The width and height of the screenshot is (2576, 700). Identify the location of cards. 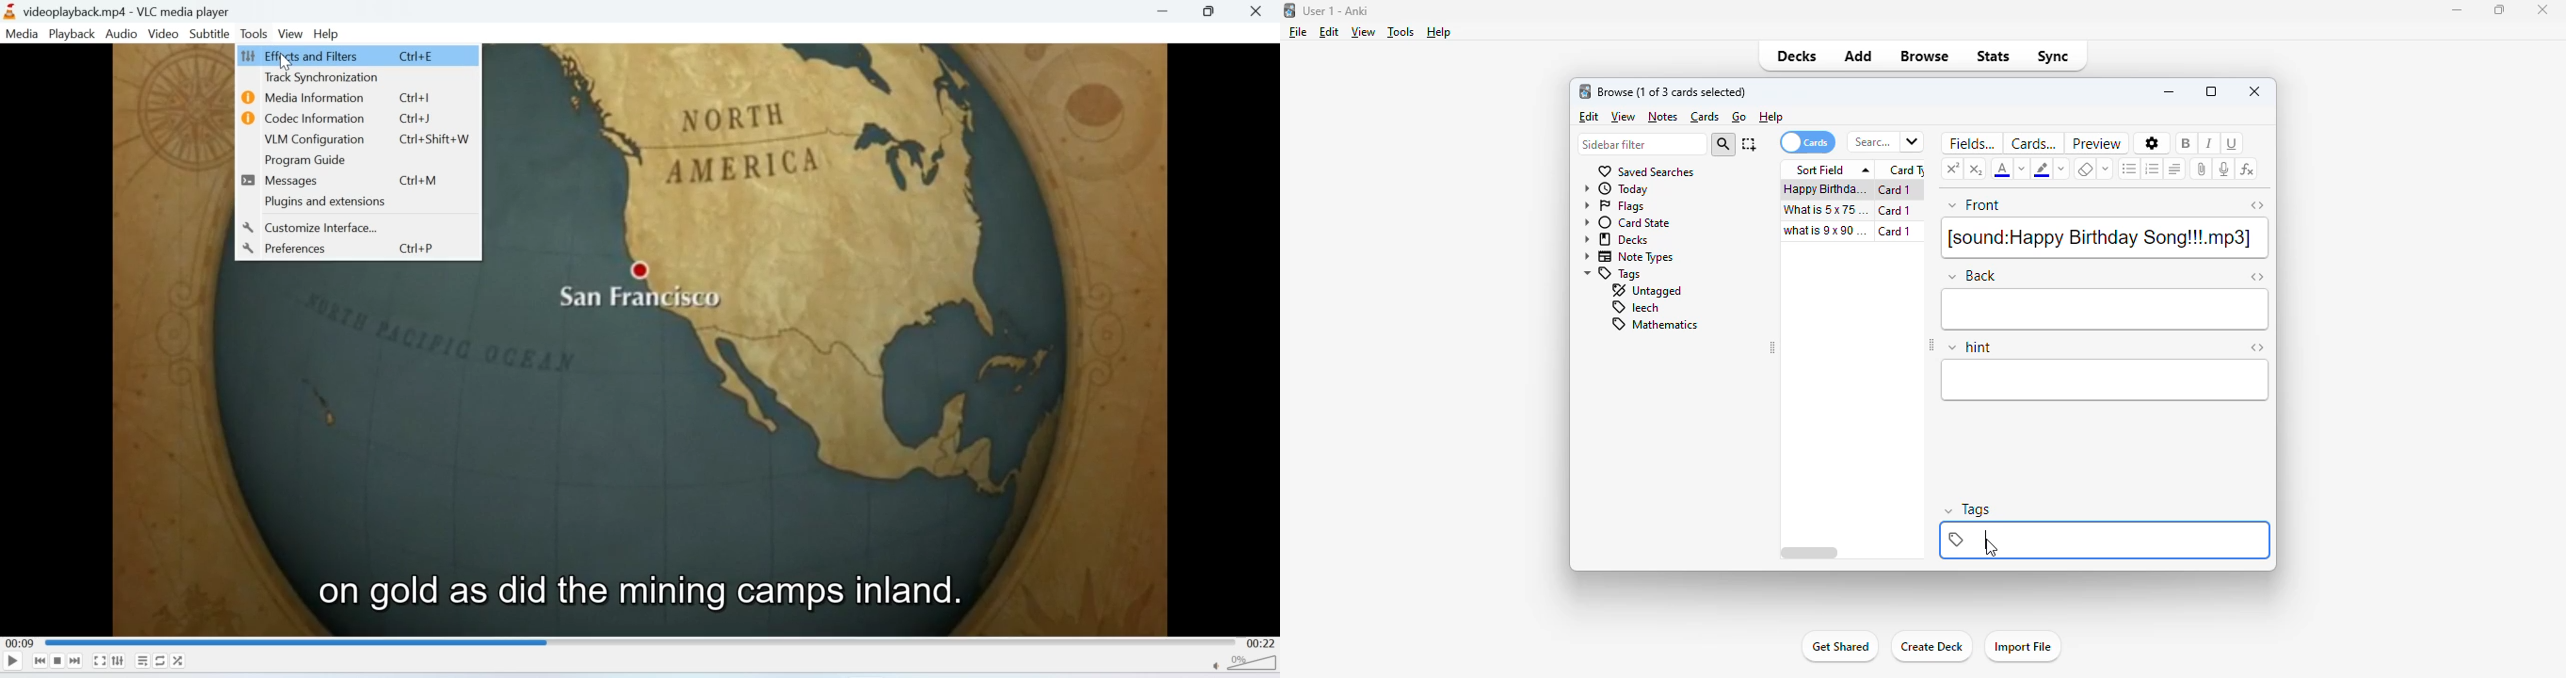
(1706, 118).